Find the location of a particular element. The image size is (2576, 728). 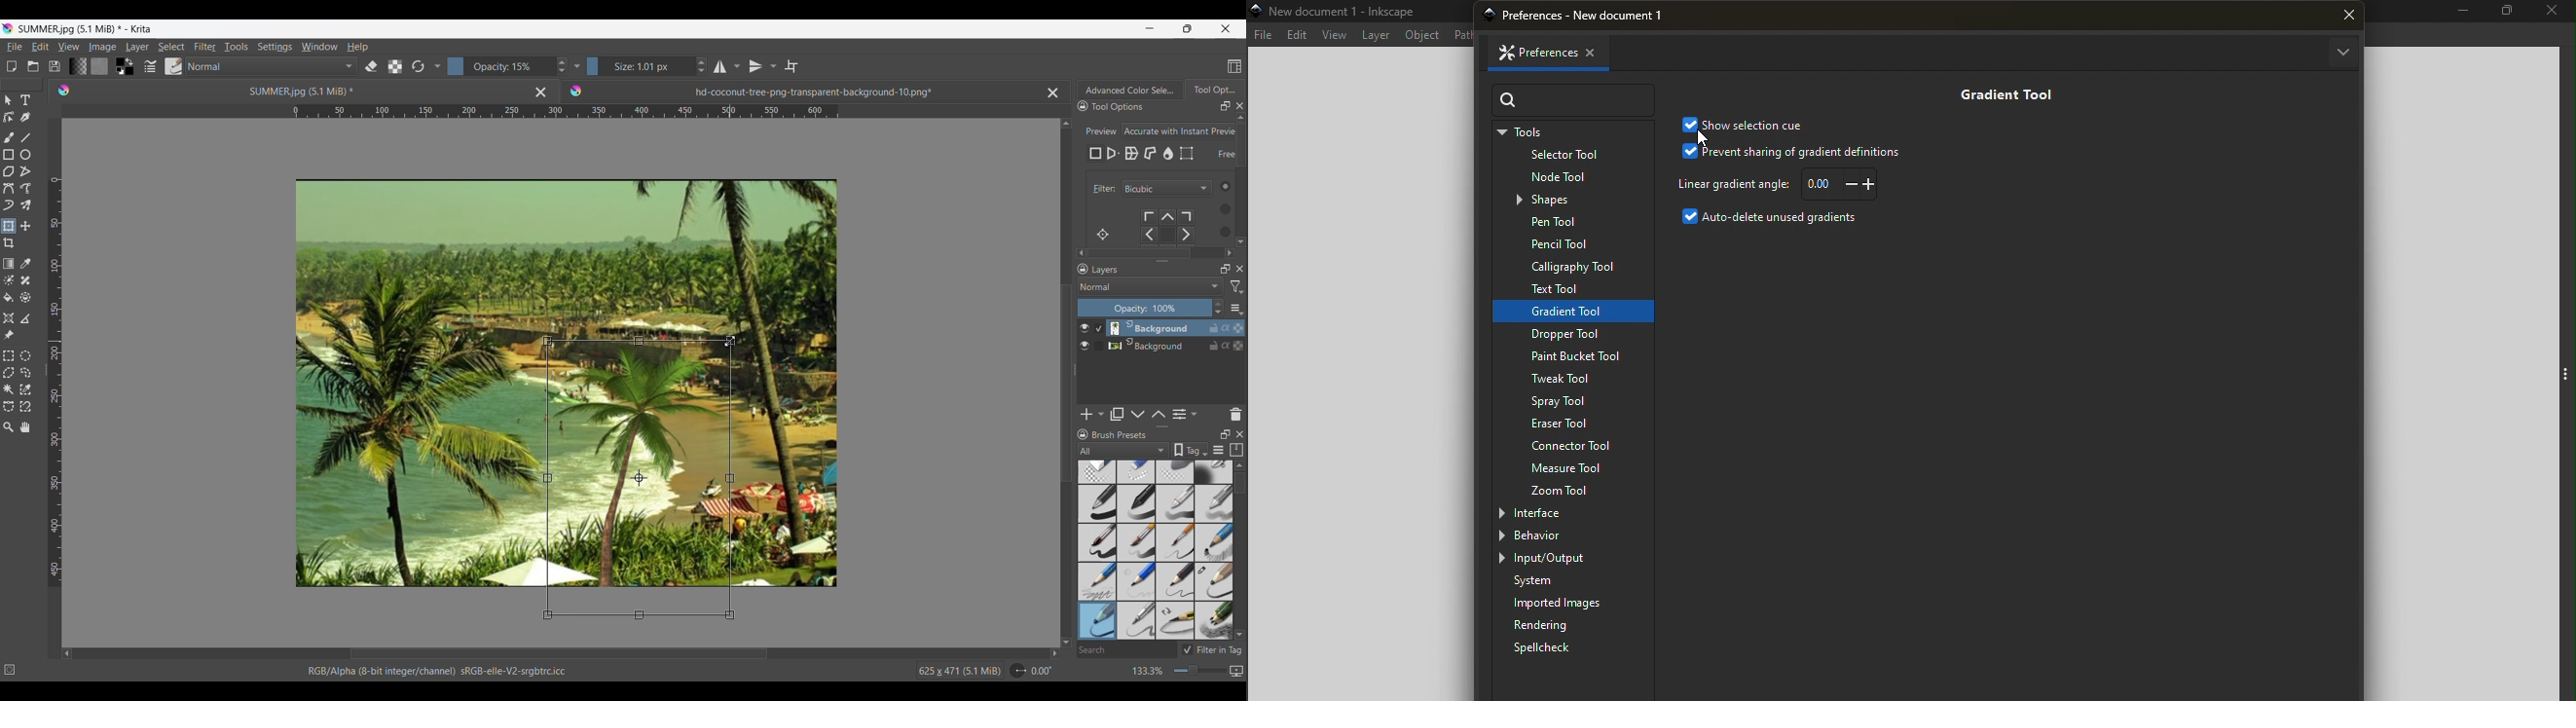

Preview options is located at coordinates (1179, 131).